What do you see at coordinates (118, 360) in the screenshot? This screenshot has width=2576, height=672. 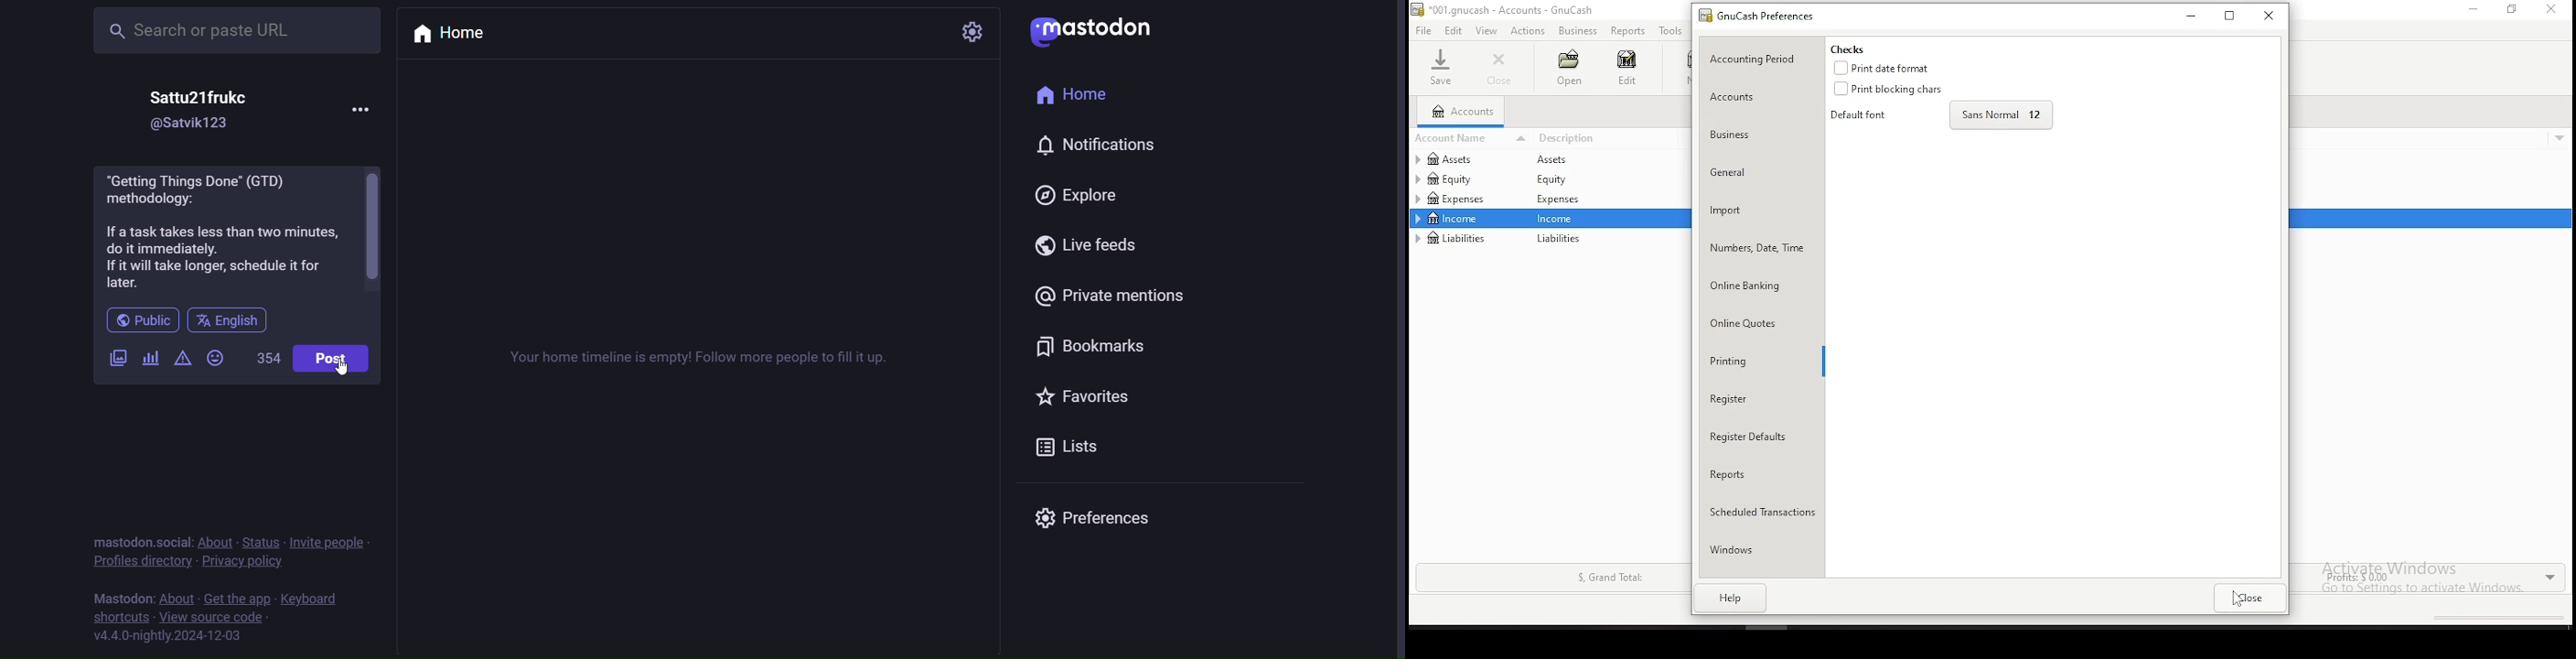 I see `images/videos` at bounding box center [118, 360].